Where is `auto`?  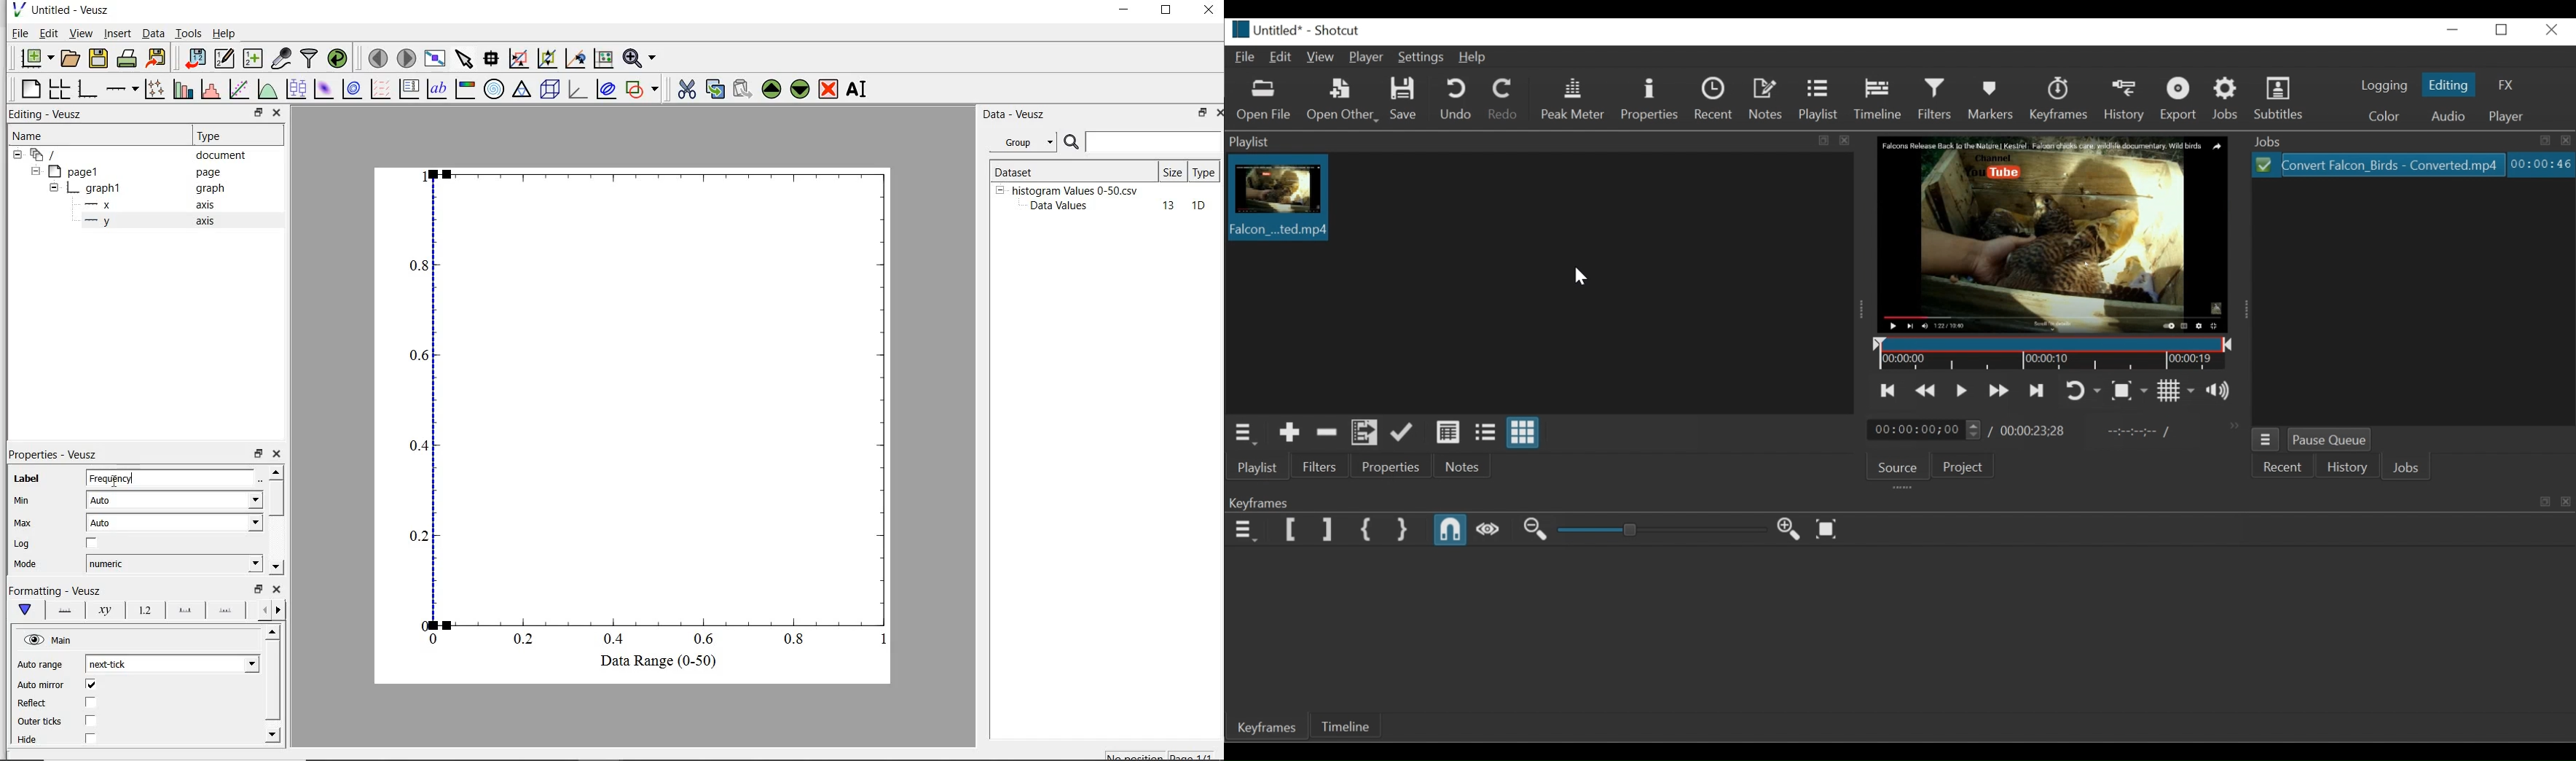
auto is located at coordinates (176, 523).